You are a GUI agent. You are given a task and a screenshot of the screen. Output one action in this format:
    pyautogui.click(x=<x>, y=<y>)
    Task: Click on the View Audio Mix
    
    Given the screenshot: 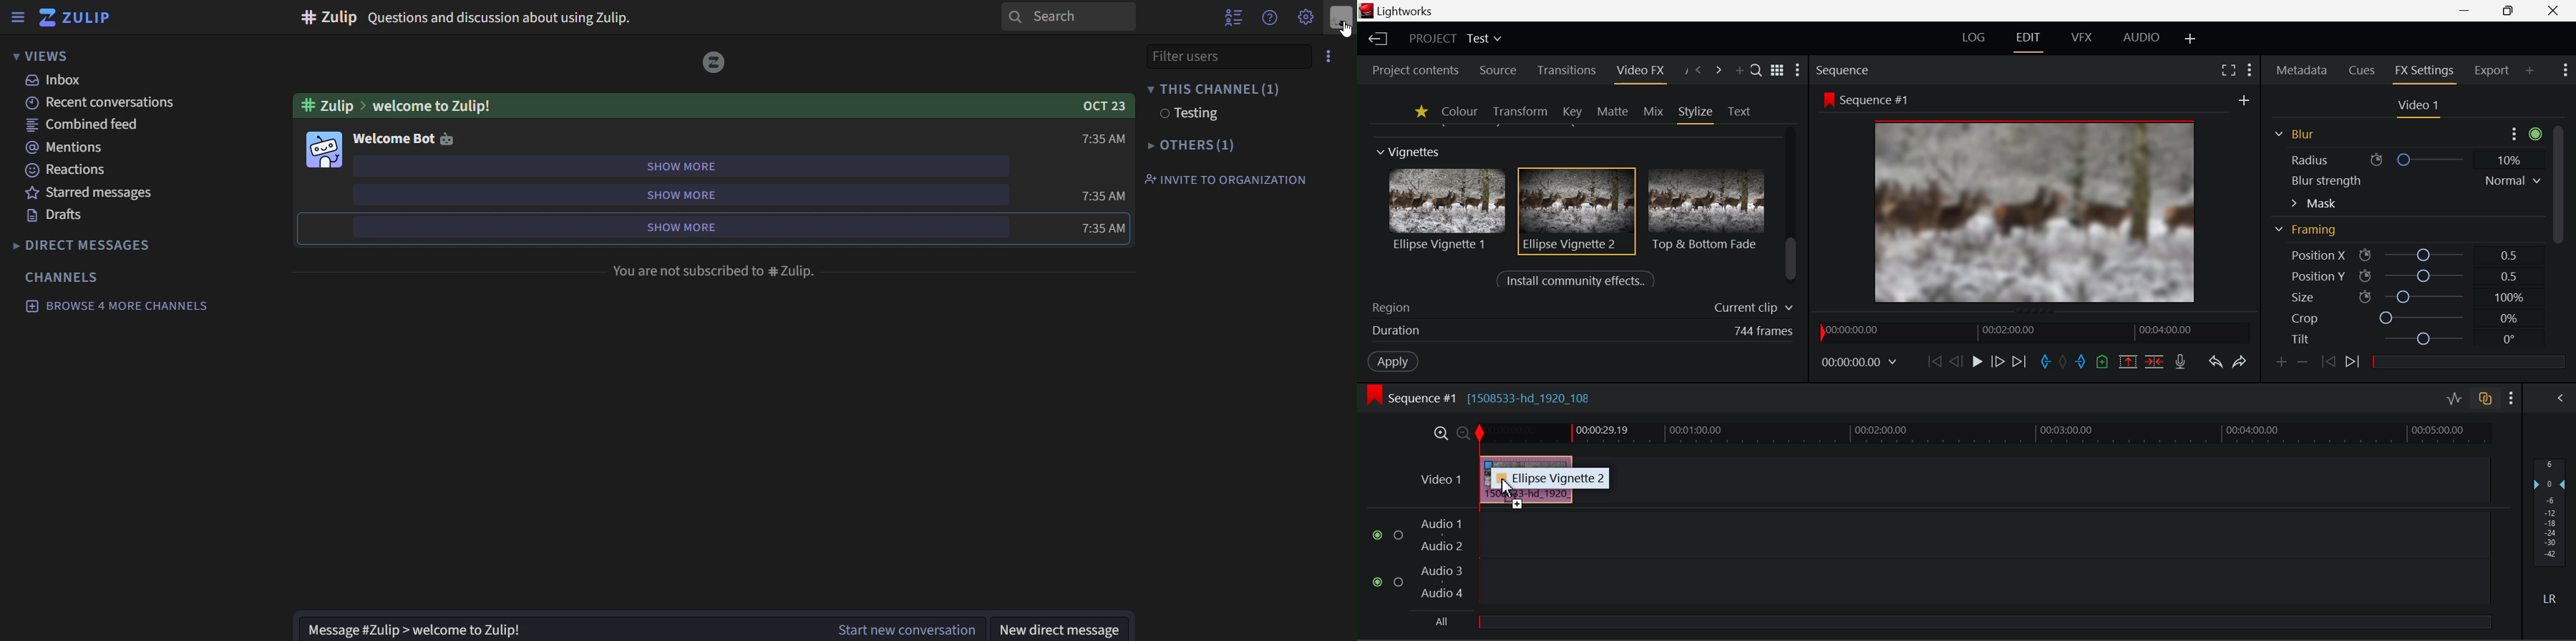 What is the action you would take?
    pyautogui.click(x=2561, y=397)
    